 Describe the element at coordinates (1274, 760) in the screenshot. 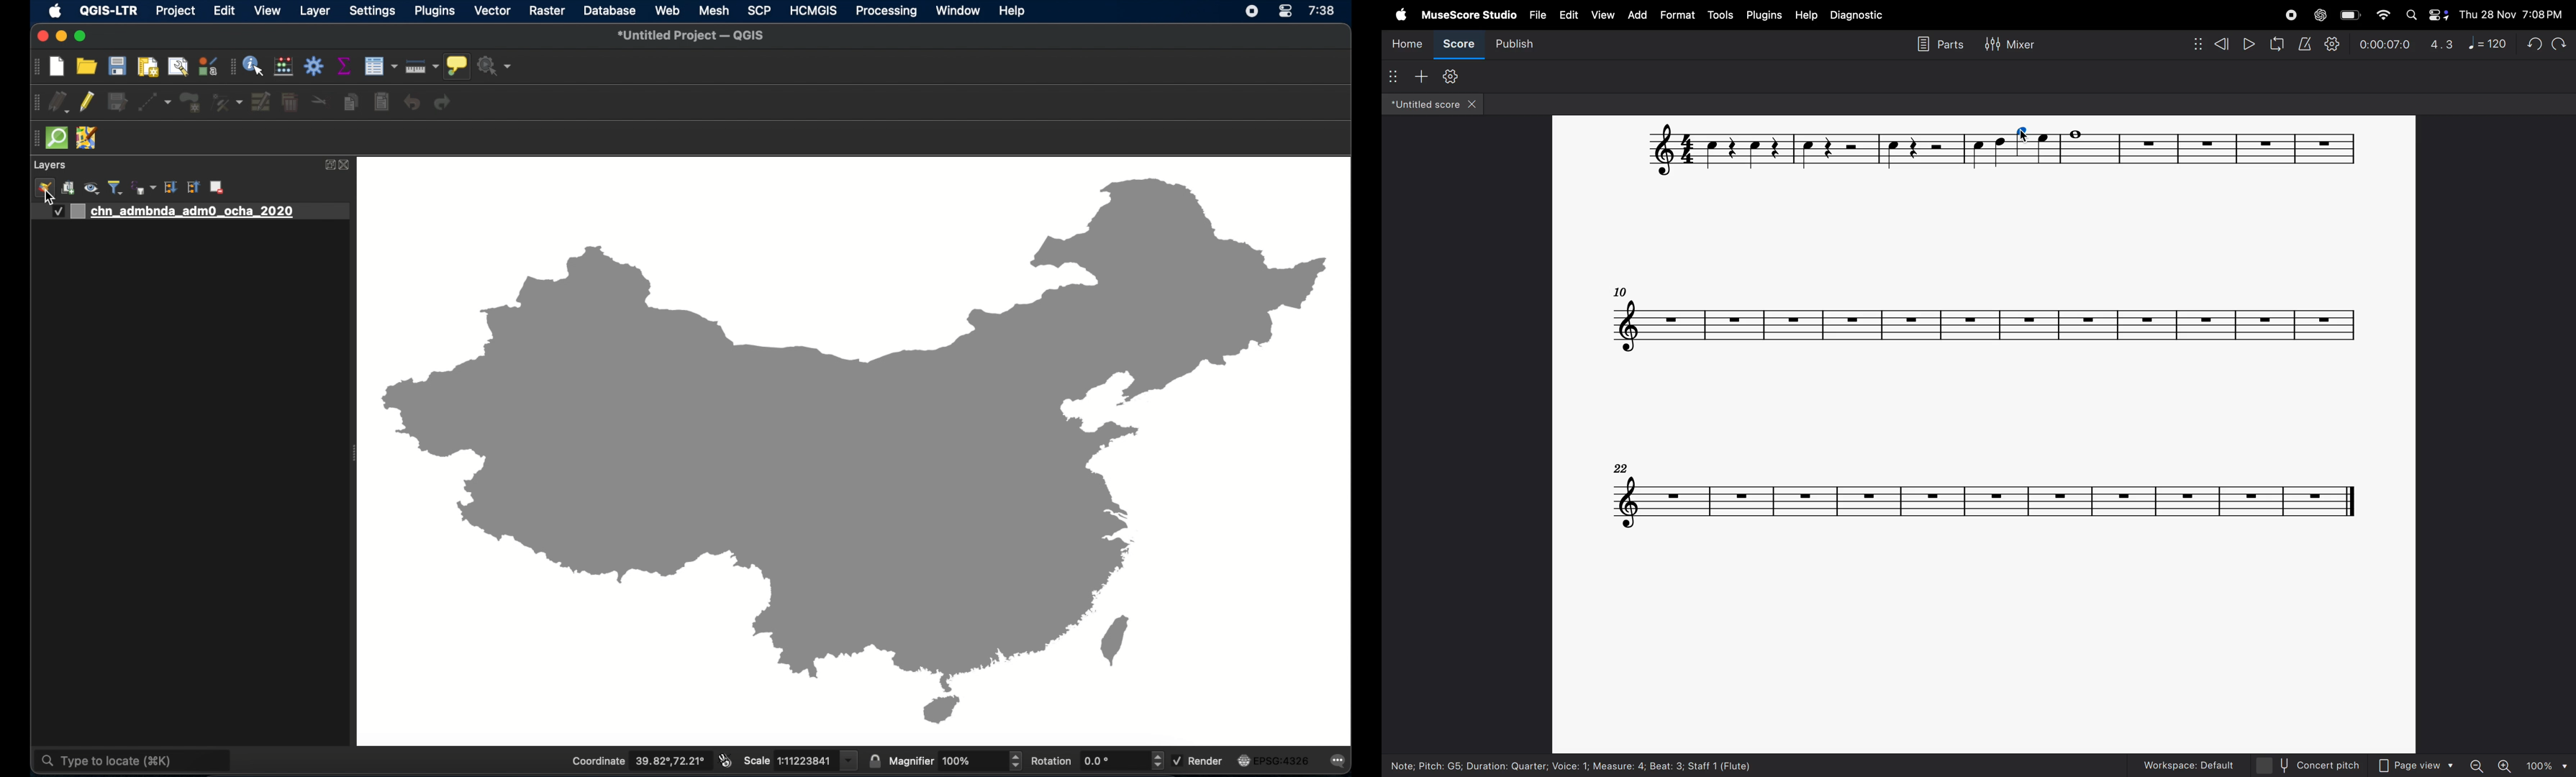

I see `current crs` at that location.